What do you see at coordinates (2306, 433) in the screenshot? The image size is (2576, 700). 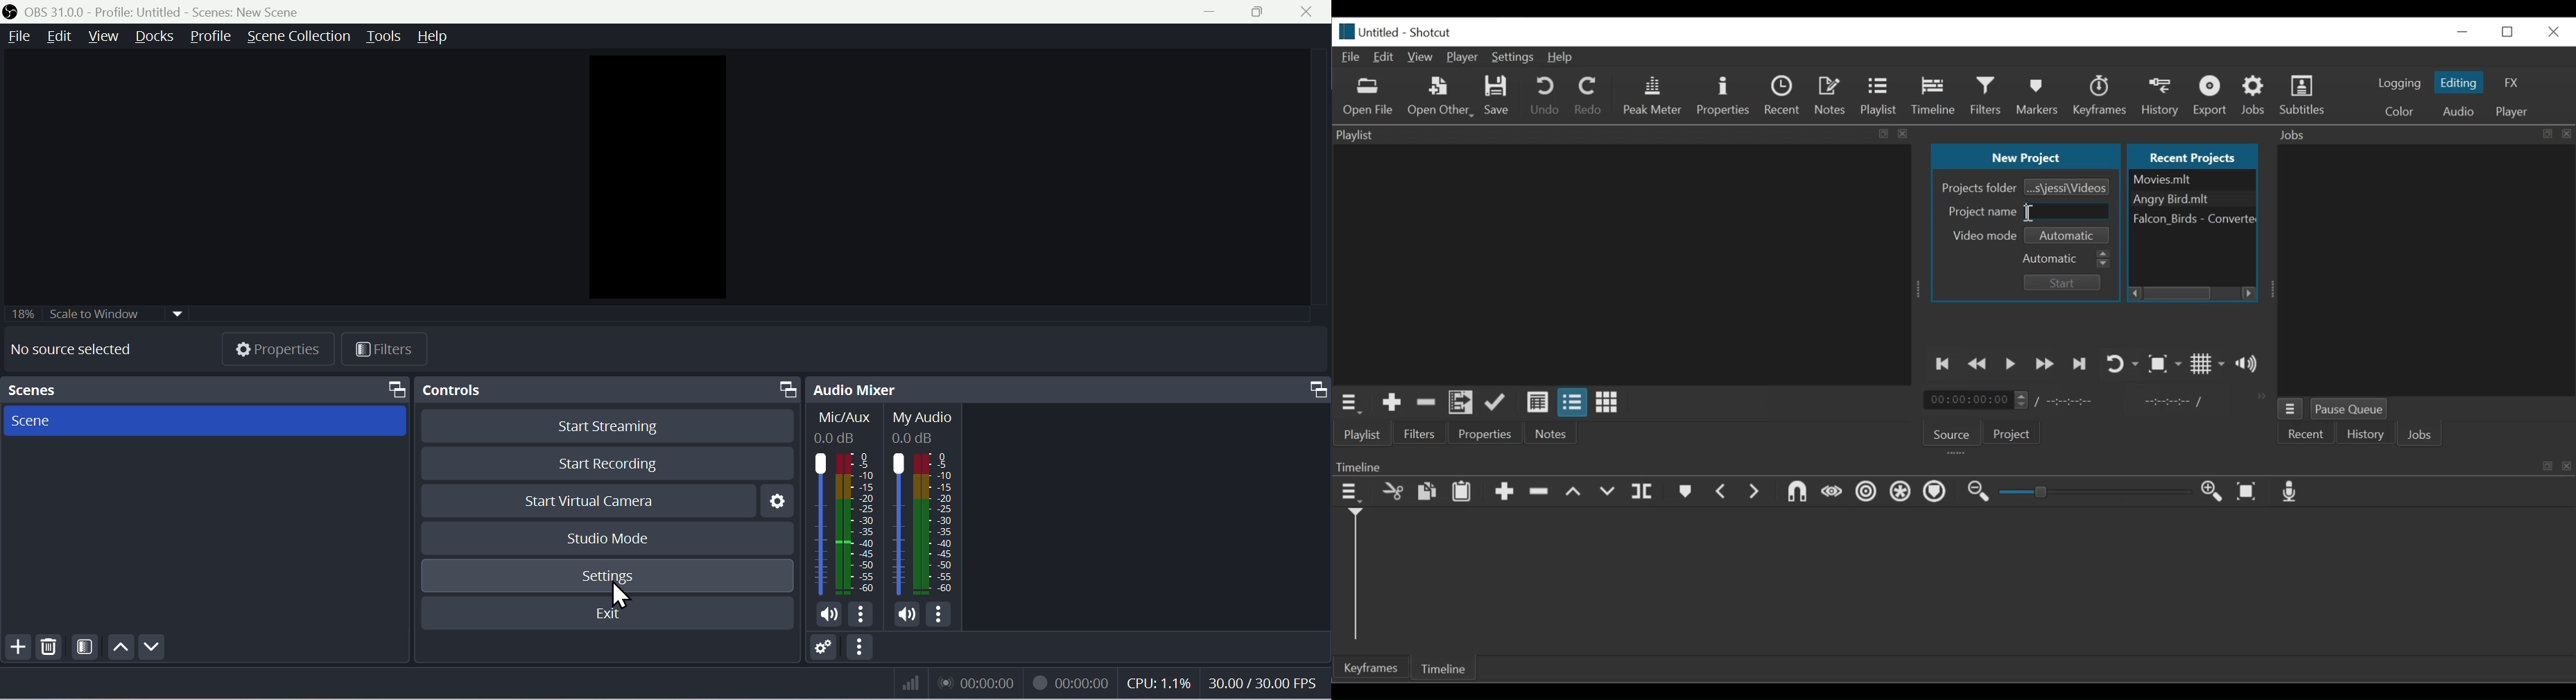 I see `Recent` at bounding box center [2306, 433].